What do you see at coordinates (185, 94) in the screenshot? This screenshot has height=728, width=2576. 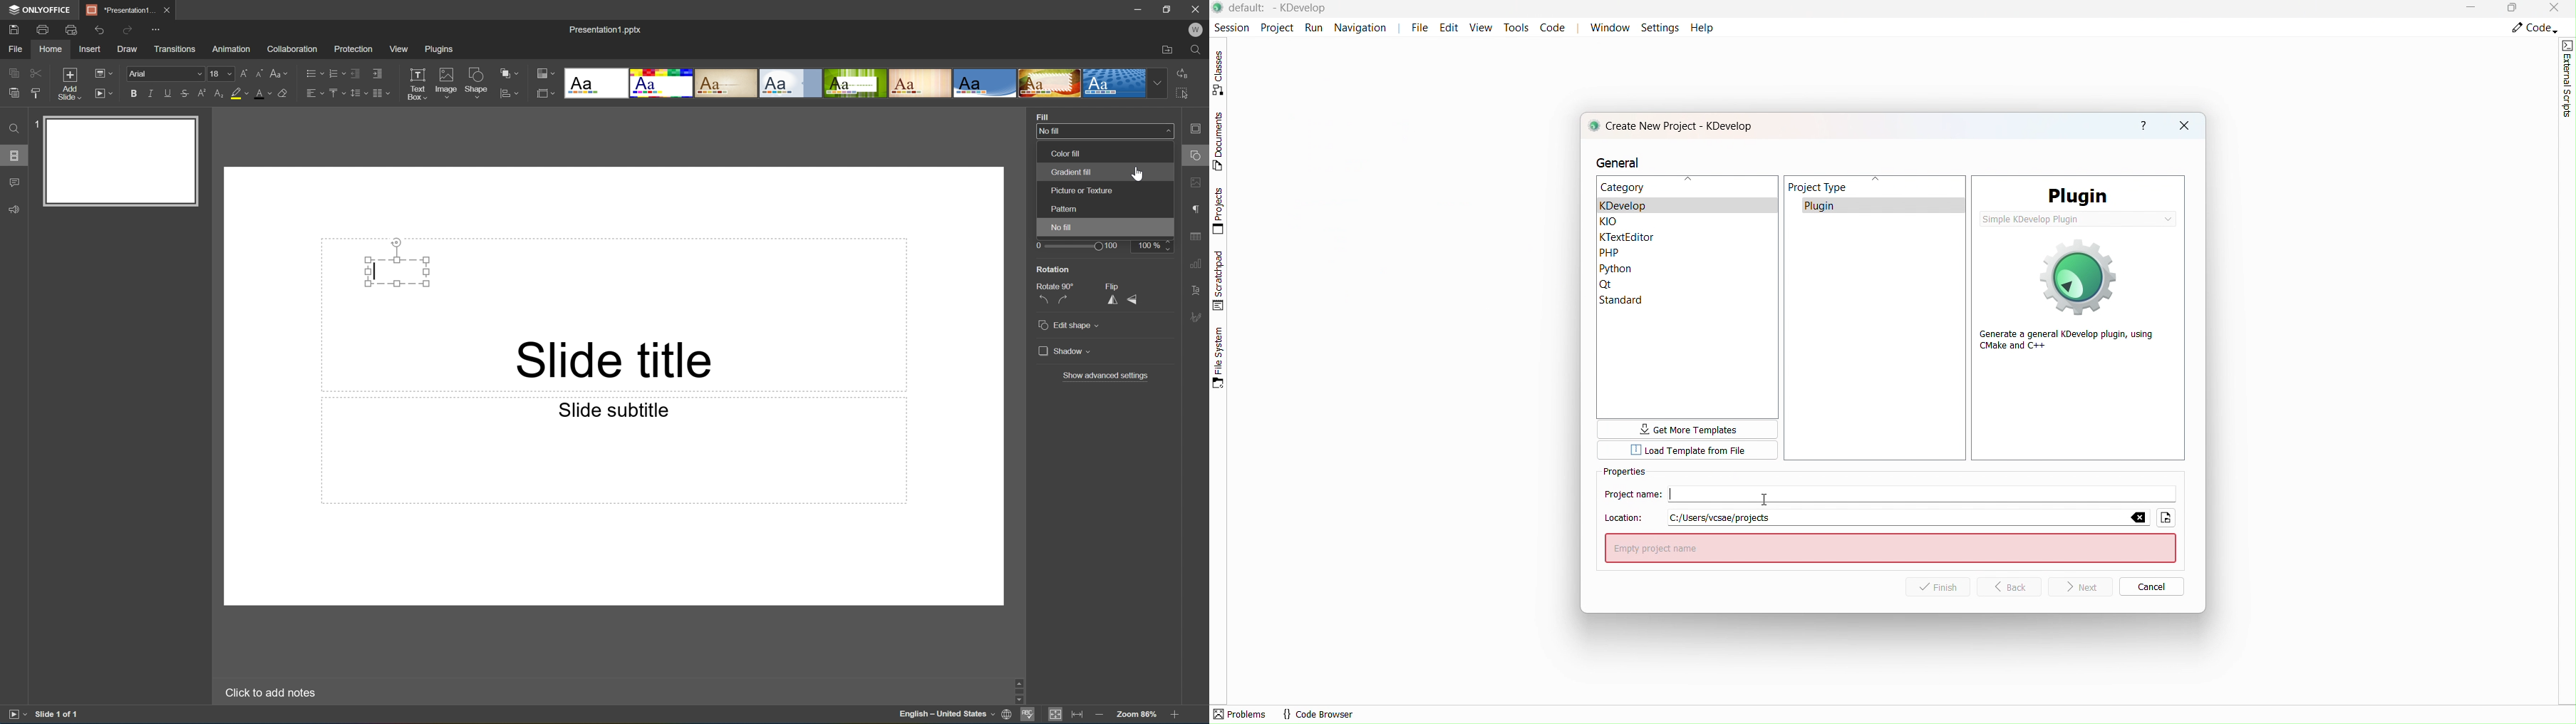 I see `Strikethrough` at bounding box center [185, 94].